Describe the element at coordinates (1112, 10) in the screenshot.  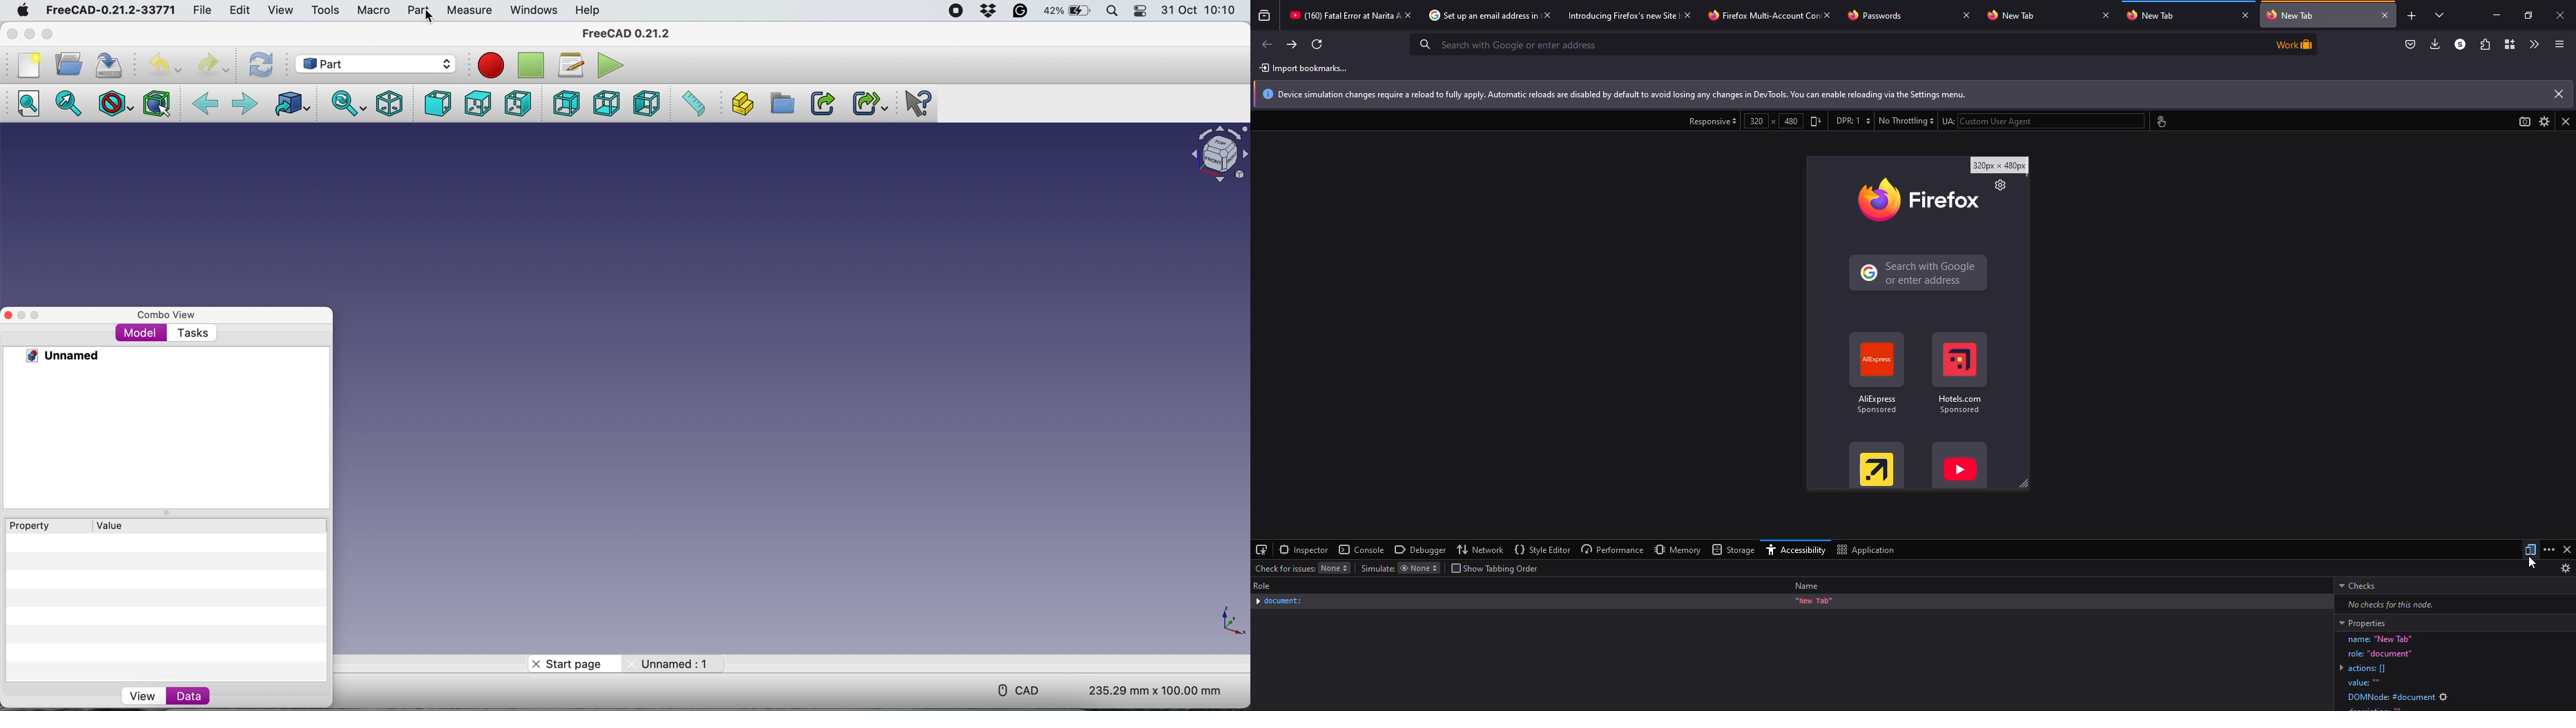
I see `Spotlight Search` at that location.